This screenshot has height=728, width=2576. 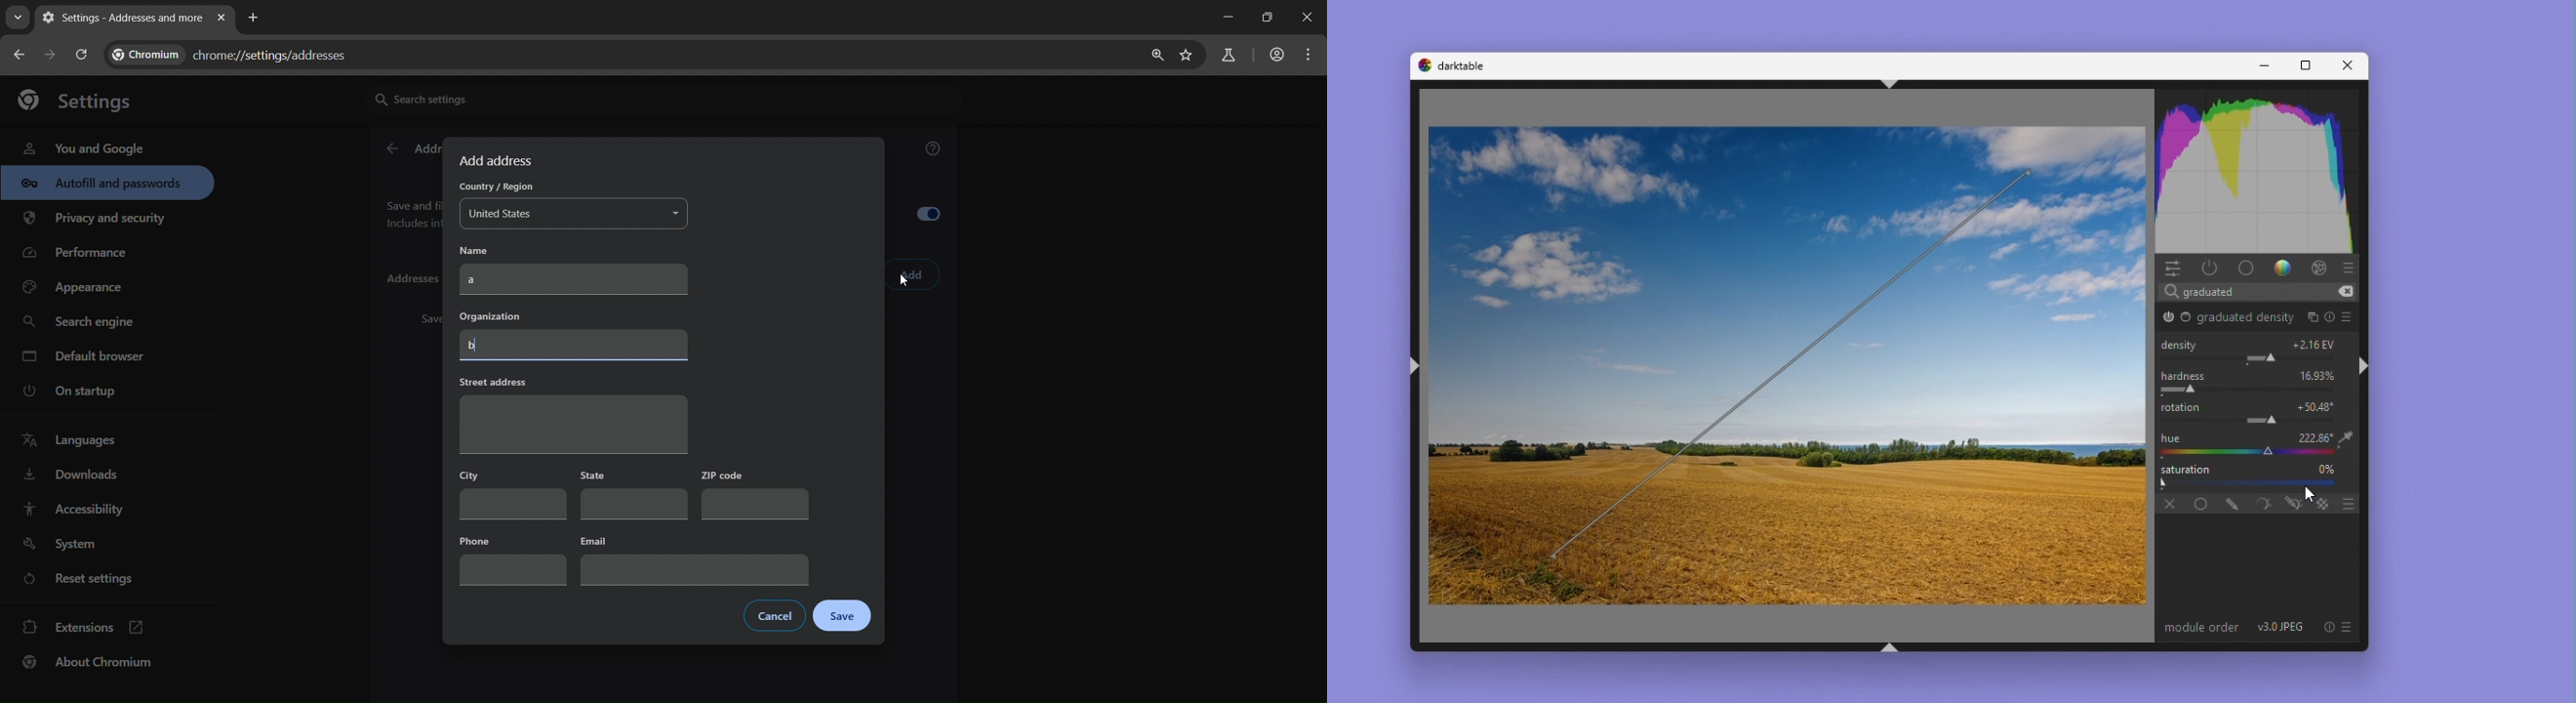 I want to click on module order, so click(x=2201, y=628).